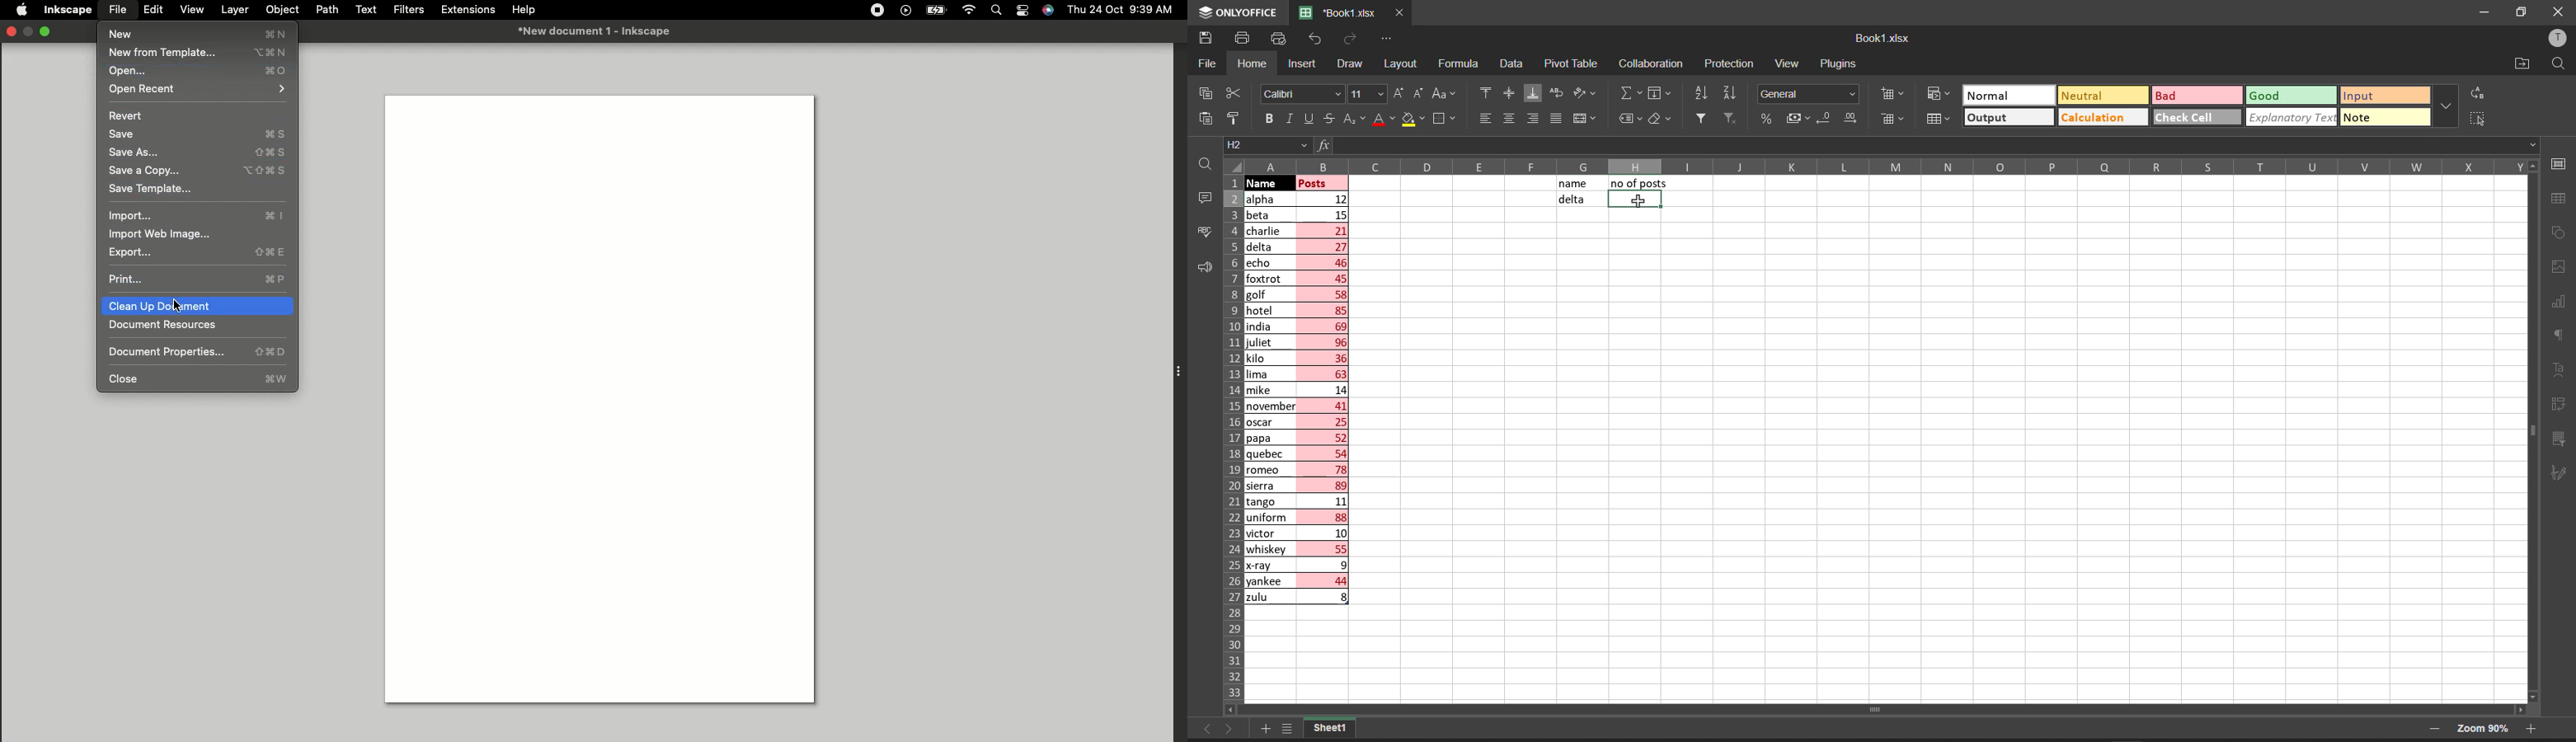 The image size is (2576, 756). Describe the element at coordinates (1879, 709) in the screenshot. I see `horizontal scroll bar` at that location.